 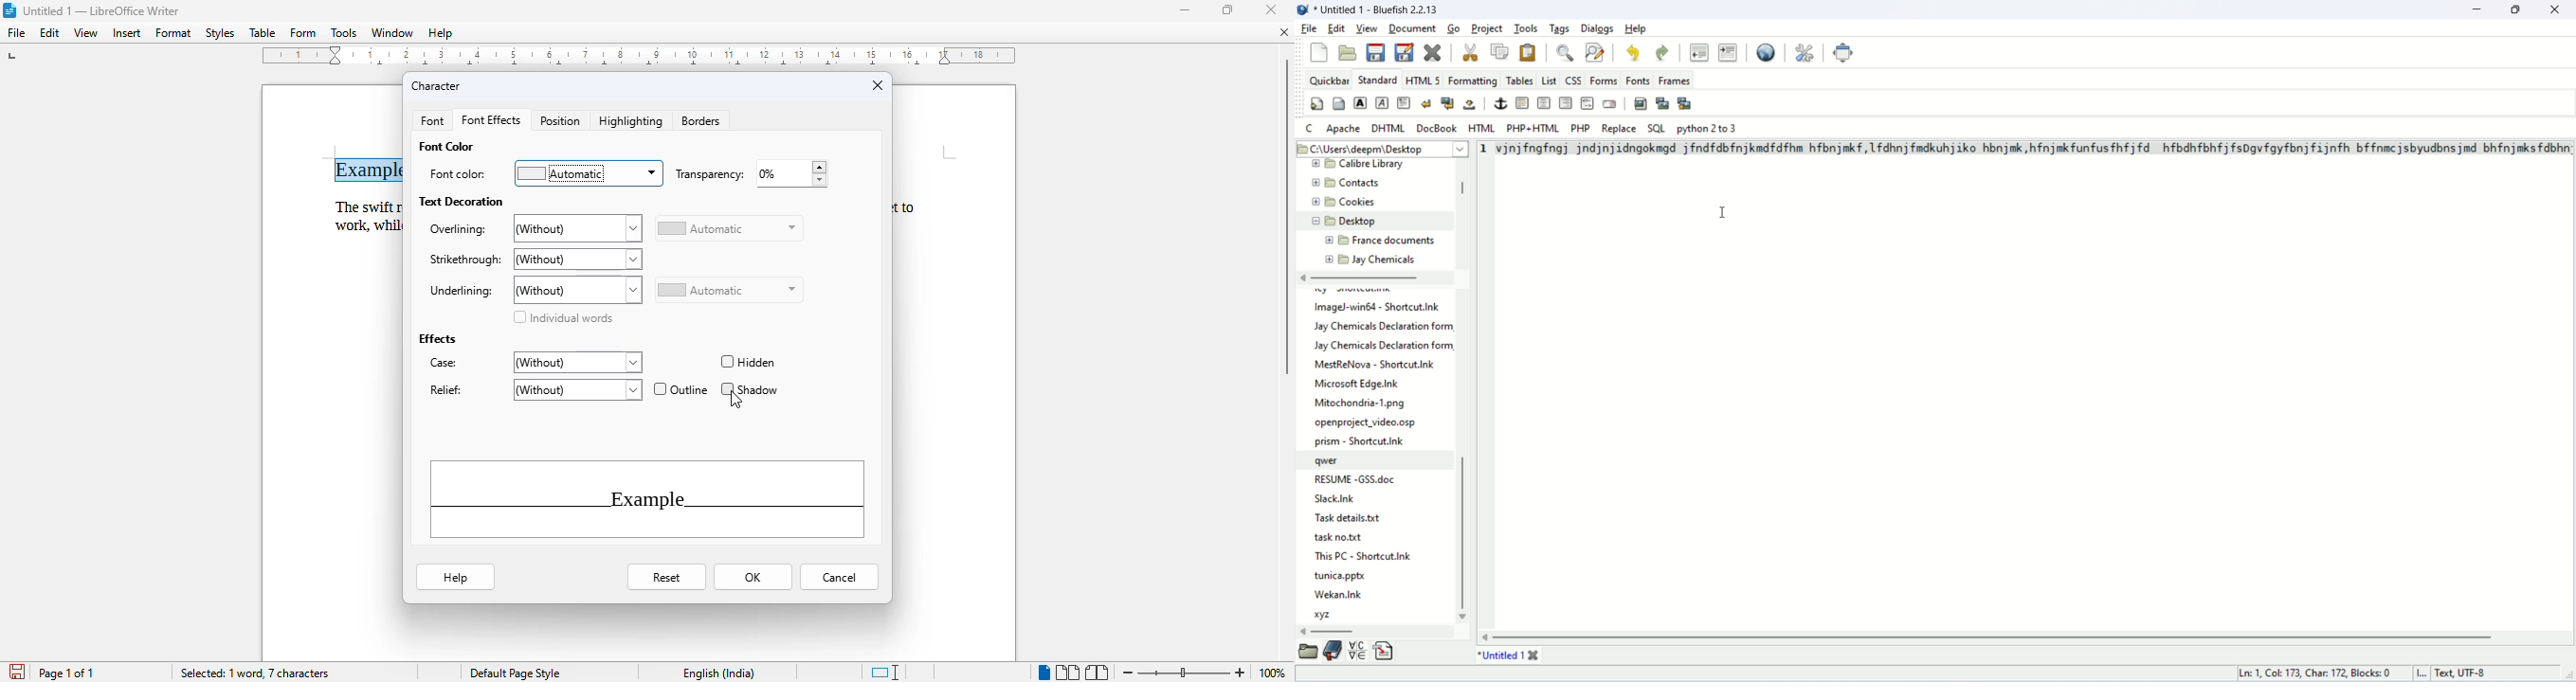 What do you see at coordinates (750, 388) in the screenshot?
I see `shadow` at bounding box center [750, 388].